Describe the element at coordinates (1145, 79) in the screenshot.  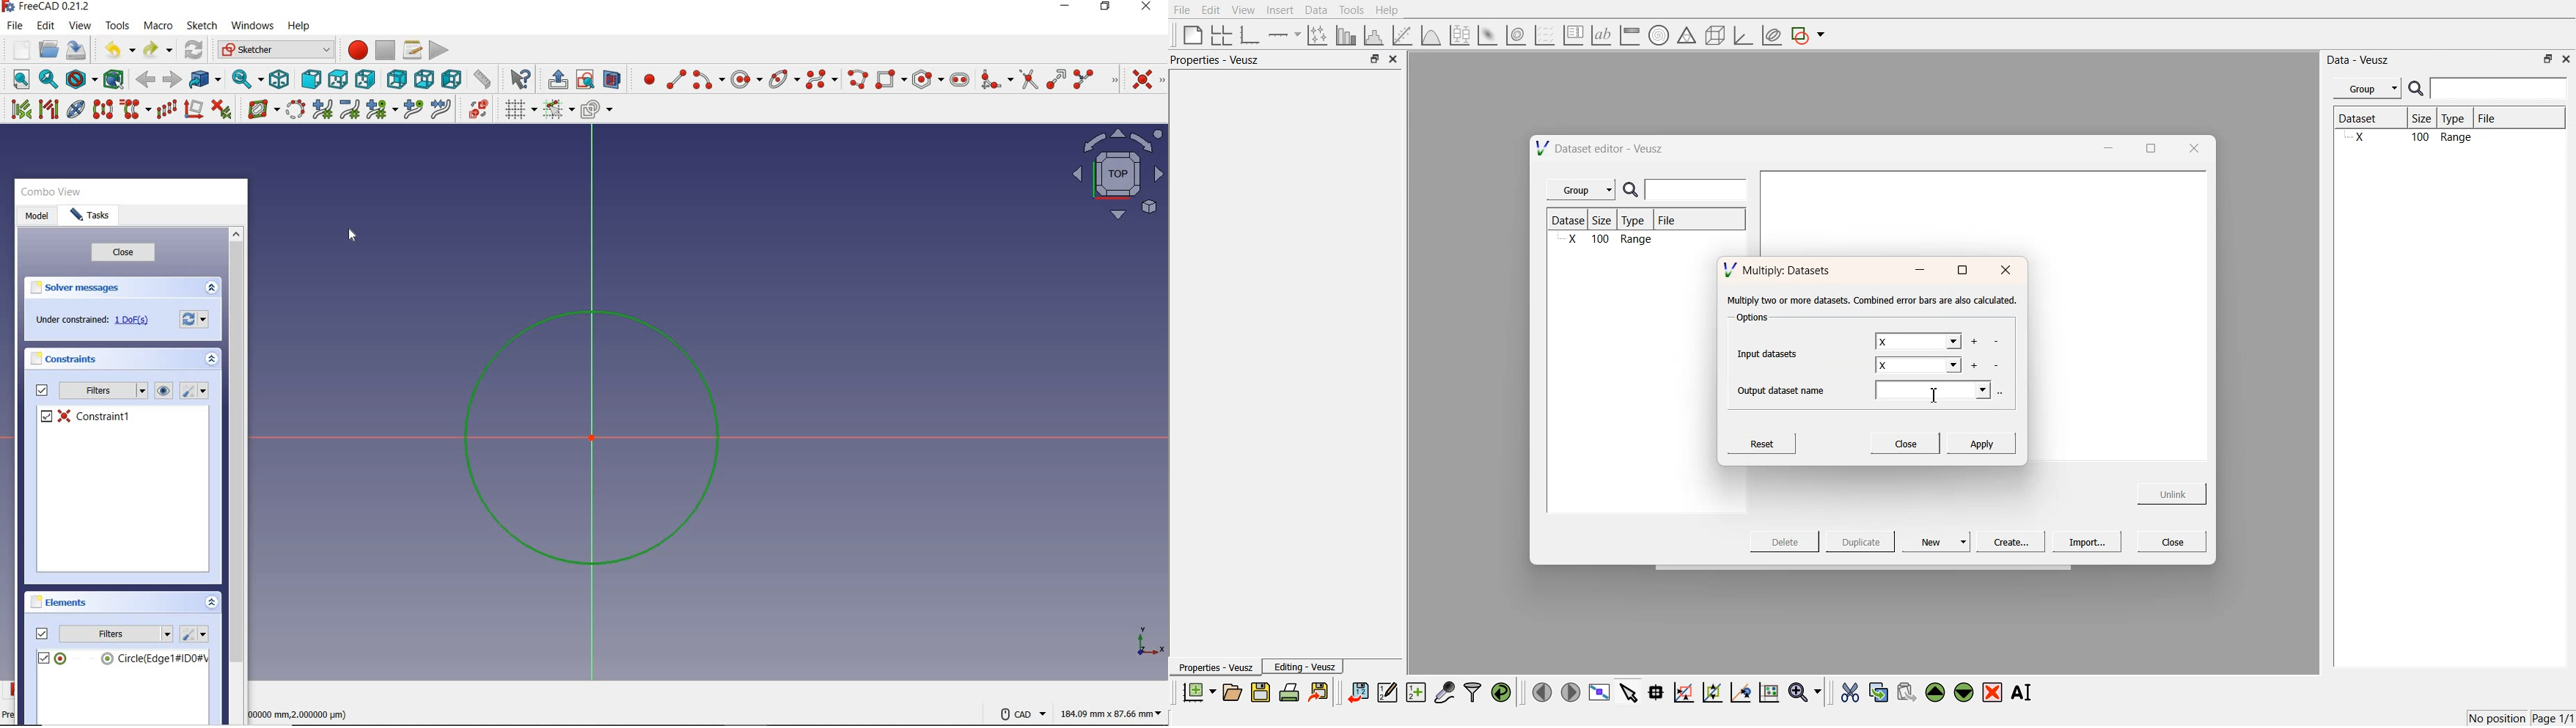
I see `constrain coincident` at that location.